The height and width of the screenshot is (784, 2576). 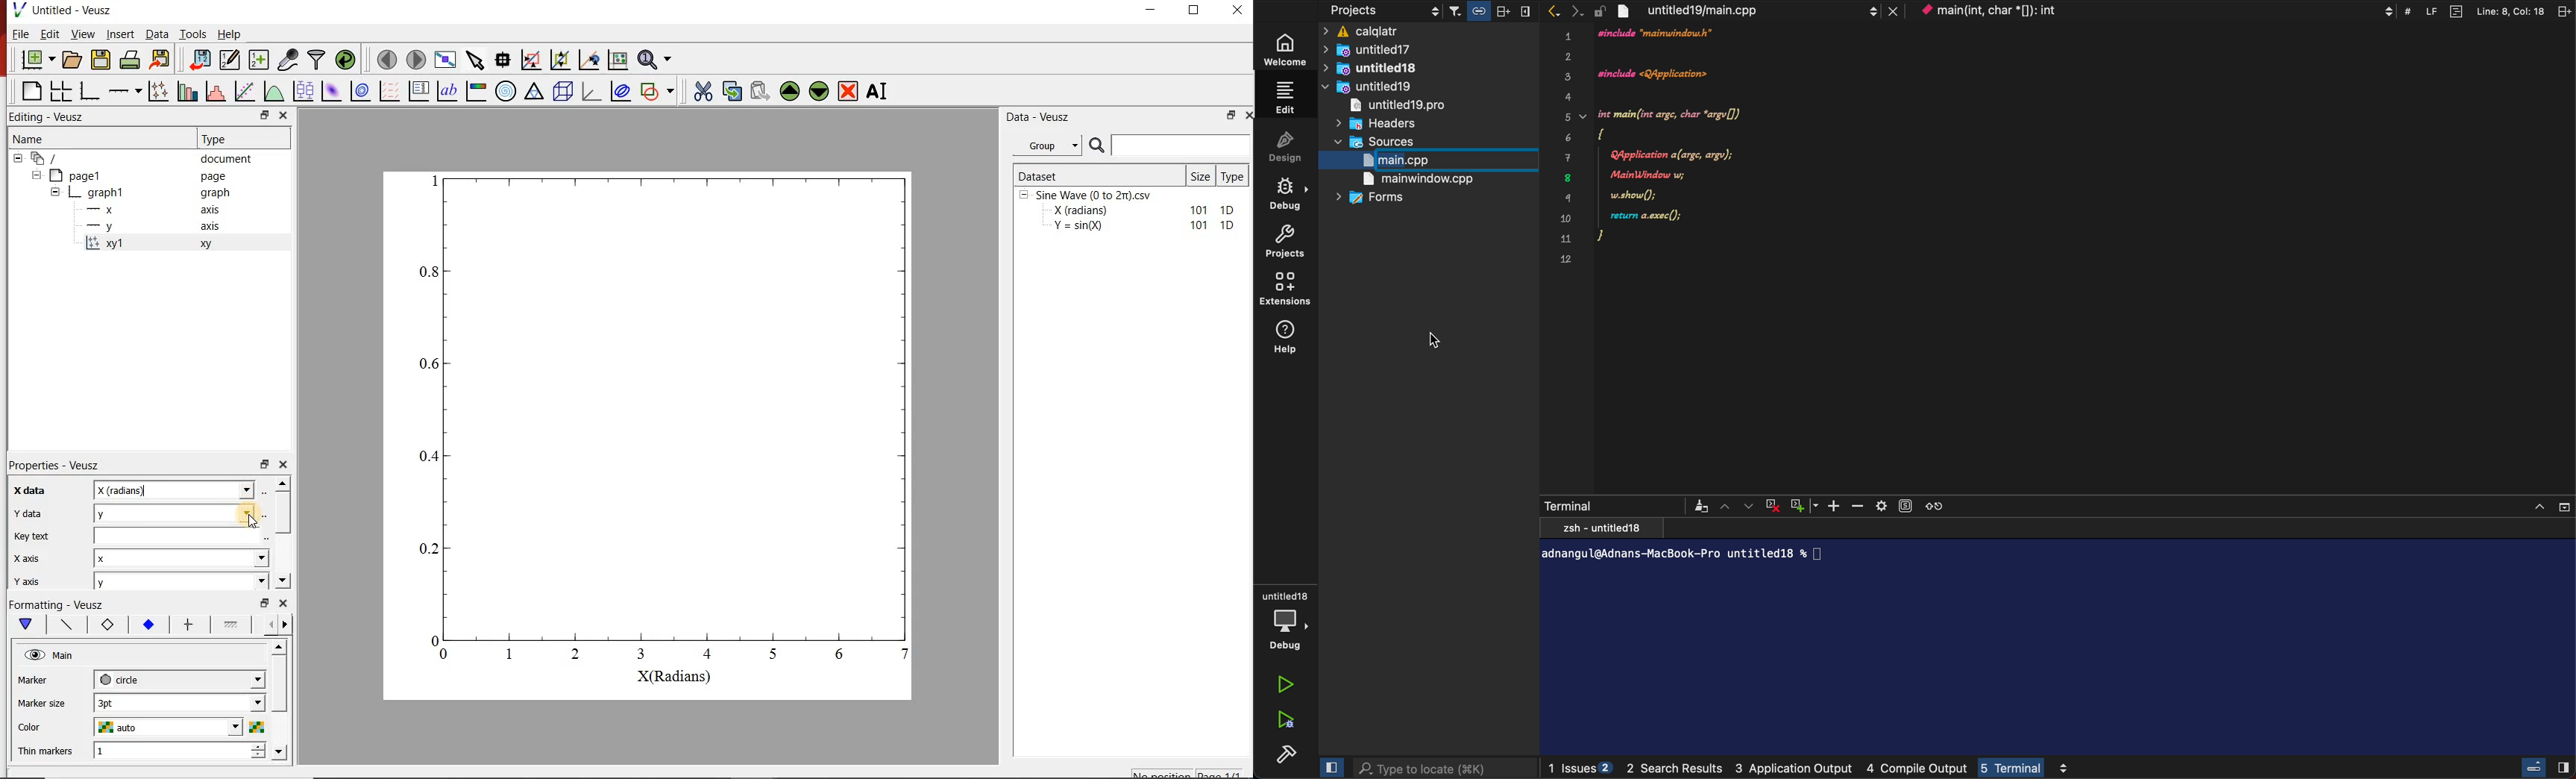 What do you see at coordinates (1188, 772) in the screenshot?
I see `no positions` at bounding box center [1188, 772].